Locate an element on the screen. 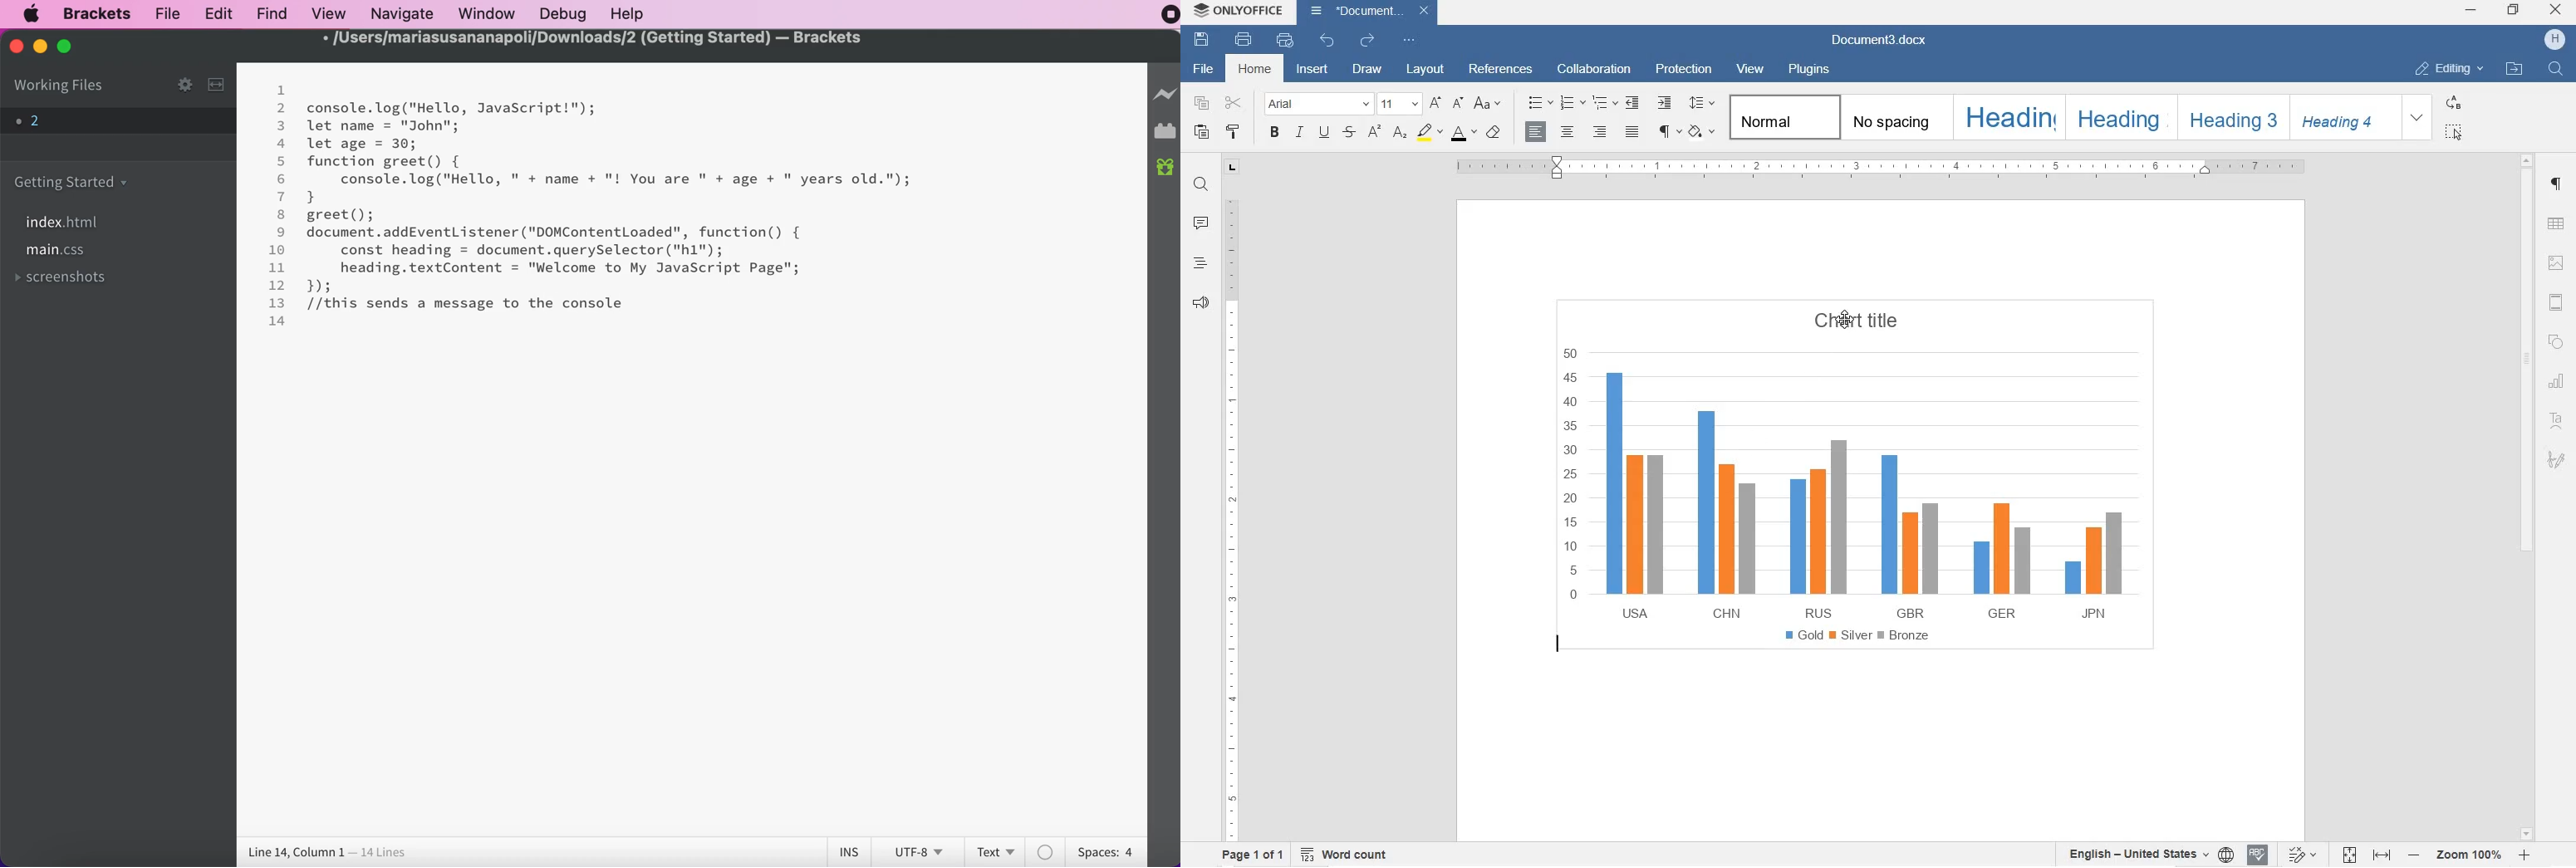 This screenshot has width=2576, height=868. find is located at coordinates (270, 15).